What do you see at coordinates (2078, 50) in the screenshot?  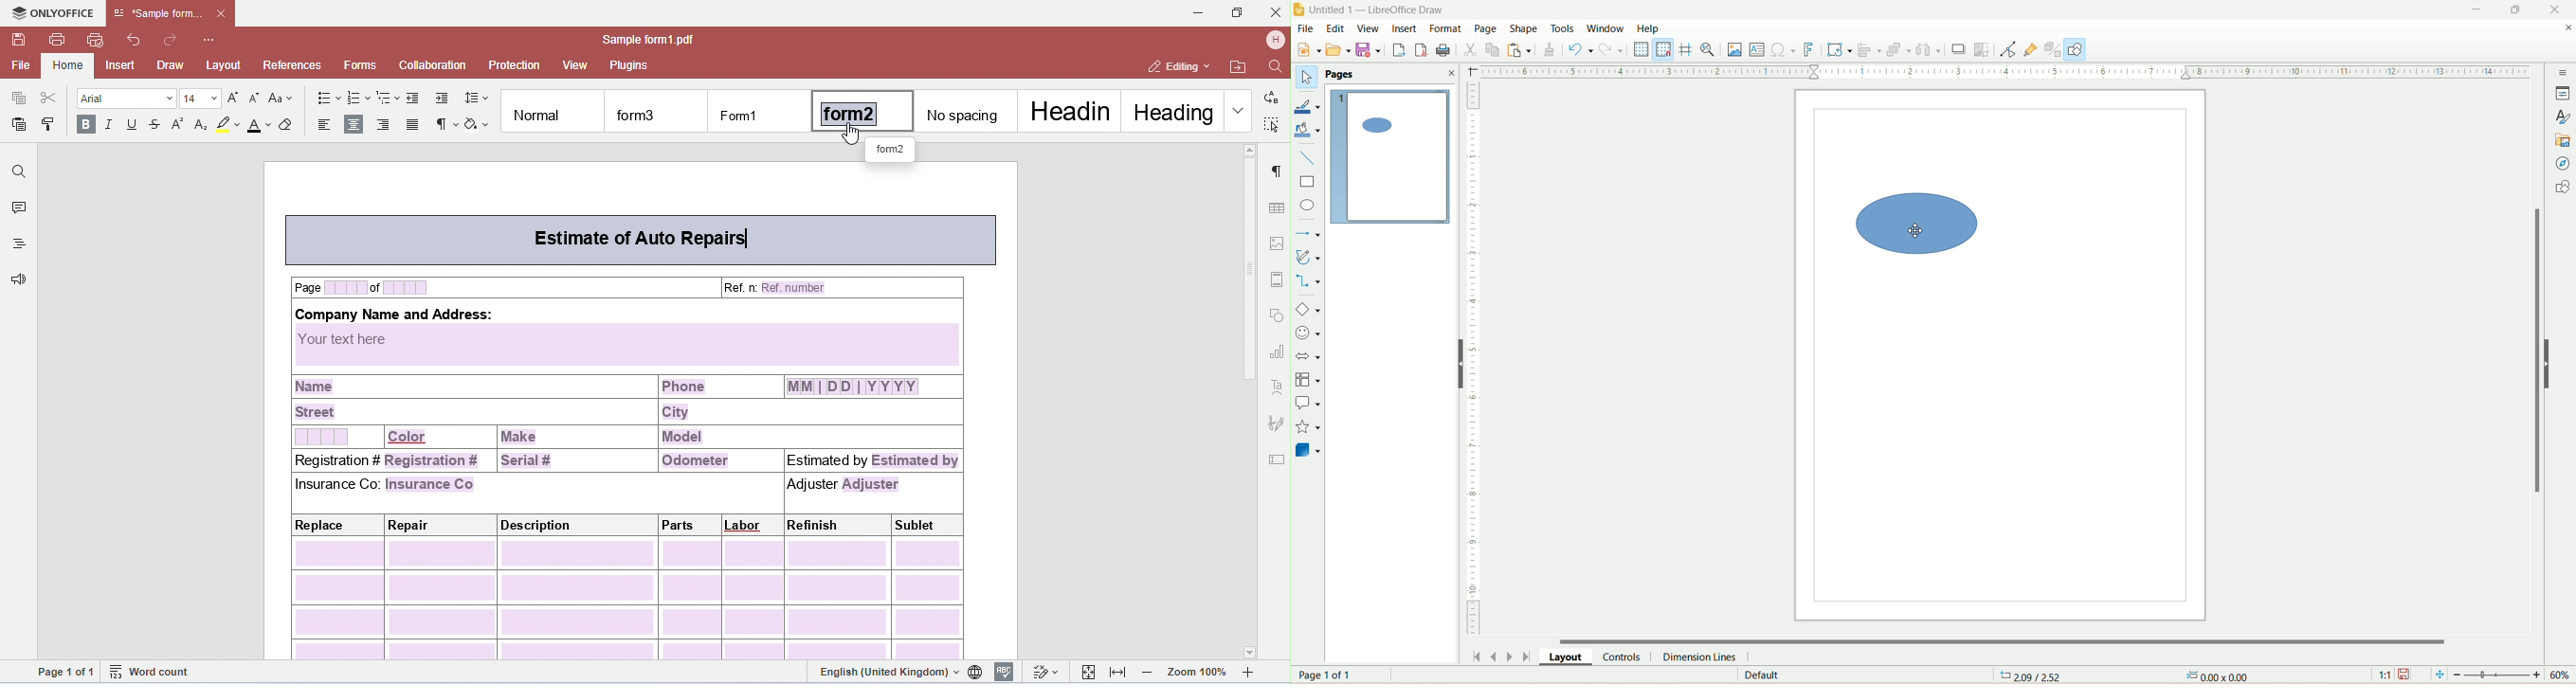 I see `draw function` at bounding box center [2078, 50].